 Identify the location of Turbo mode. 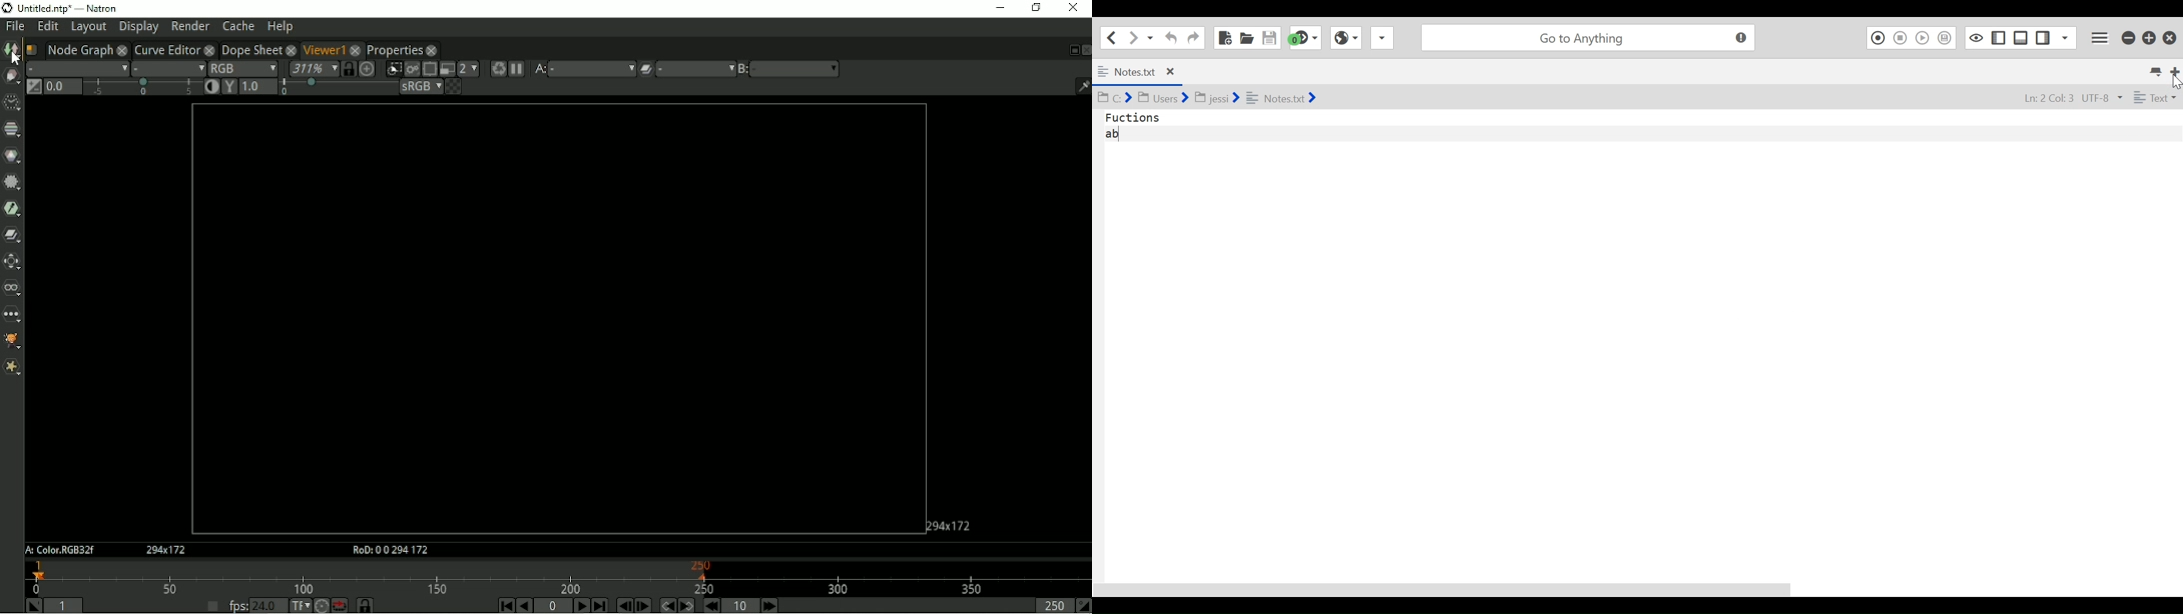
(321, 605).